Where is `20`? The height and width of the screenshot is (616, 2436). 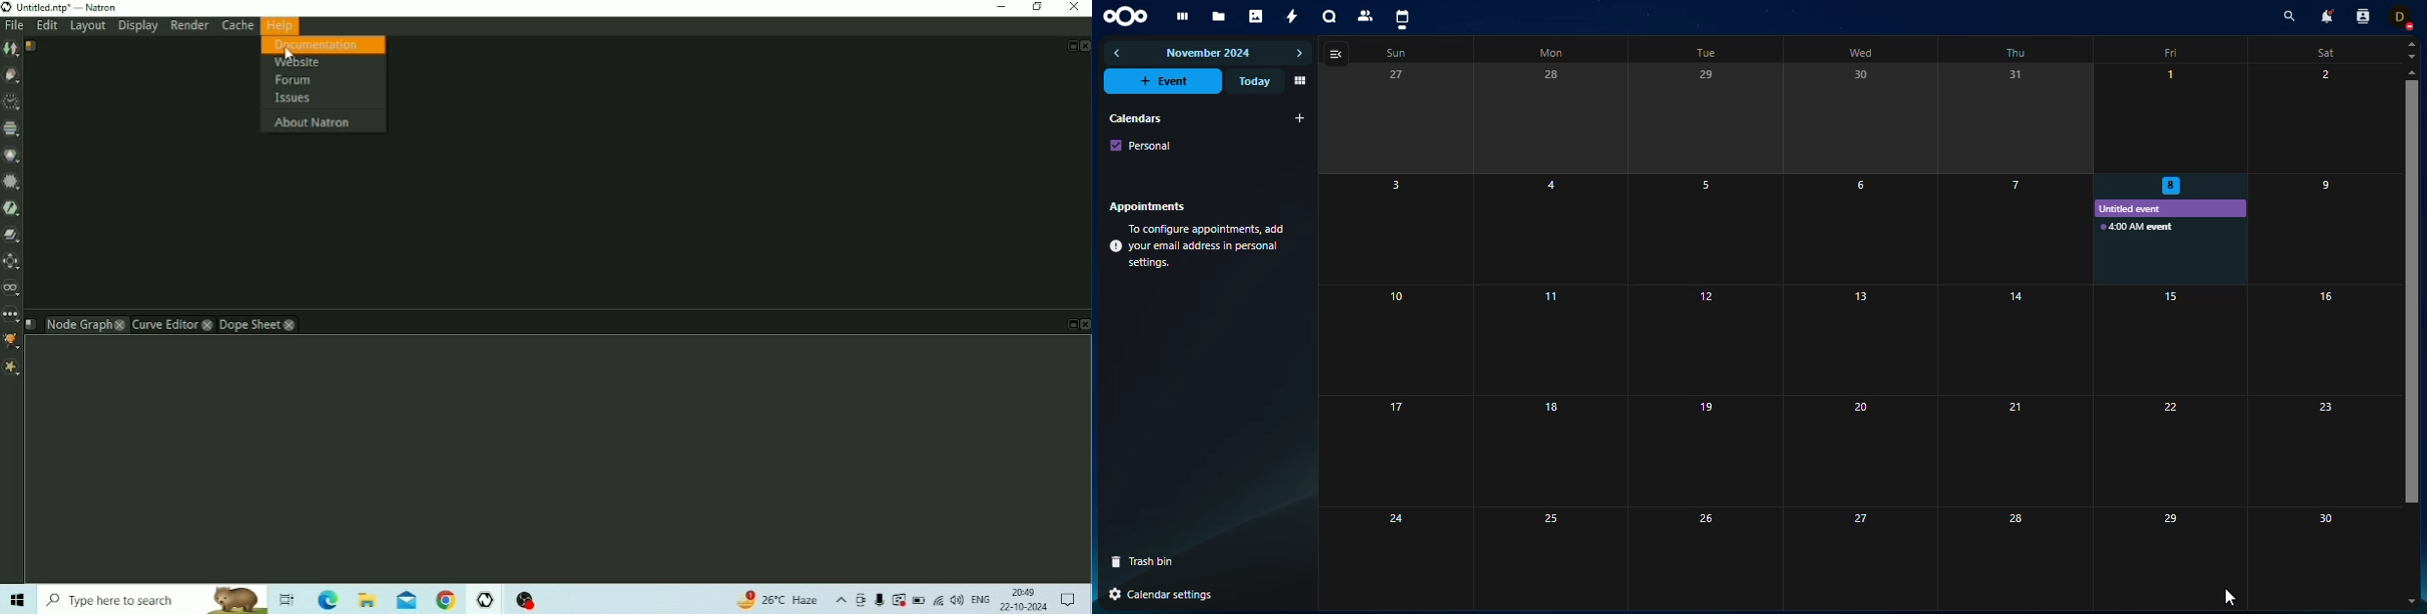 20 is located at coordinates (1860, 451).